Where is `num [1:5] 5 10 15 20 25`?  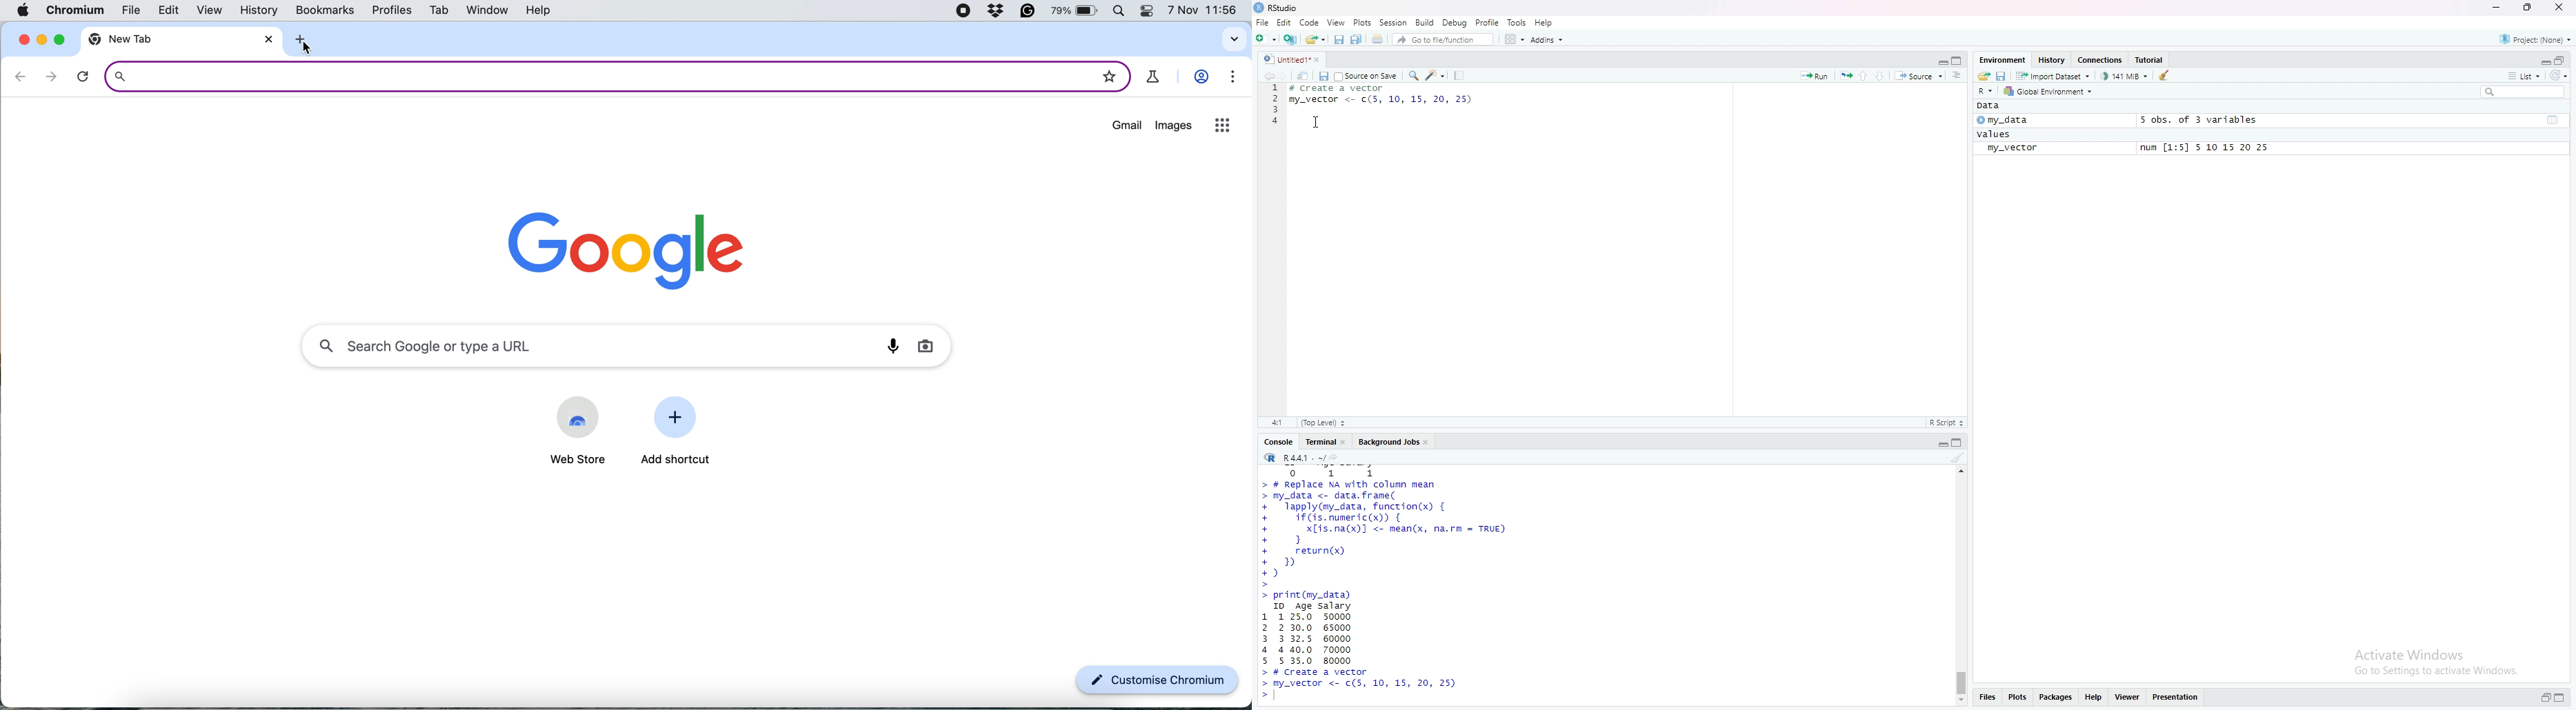
num [1:5] 5 10 15 20 25 is located at coordinates (2207, 148).